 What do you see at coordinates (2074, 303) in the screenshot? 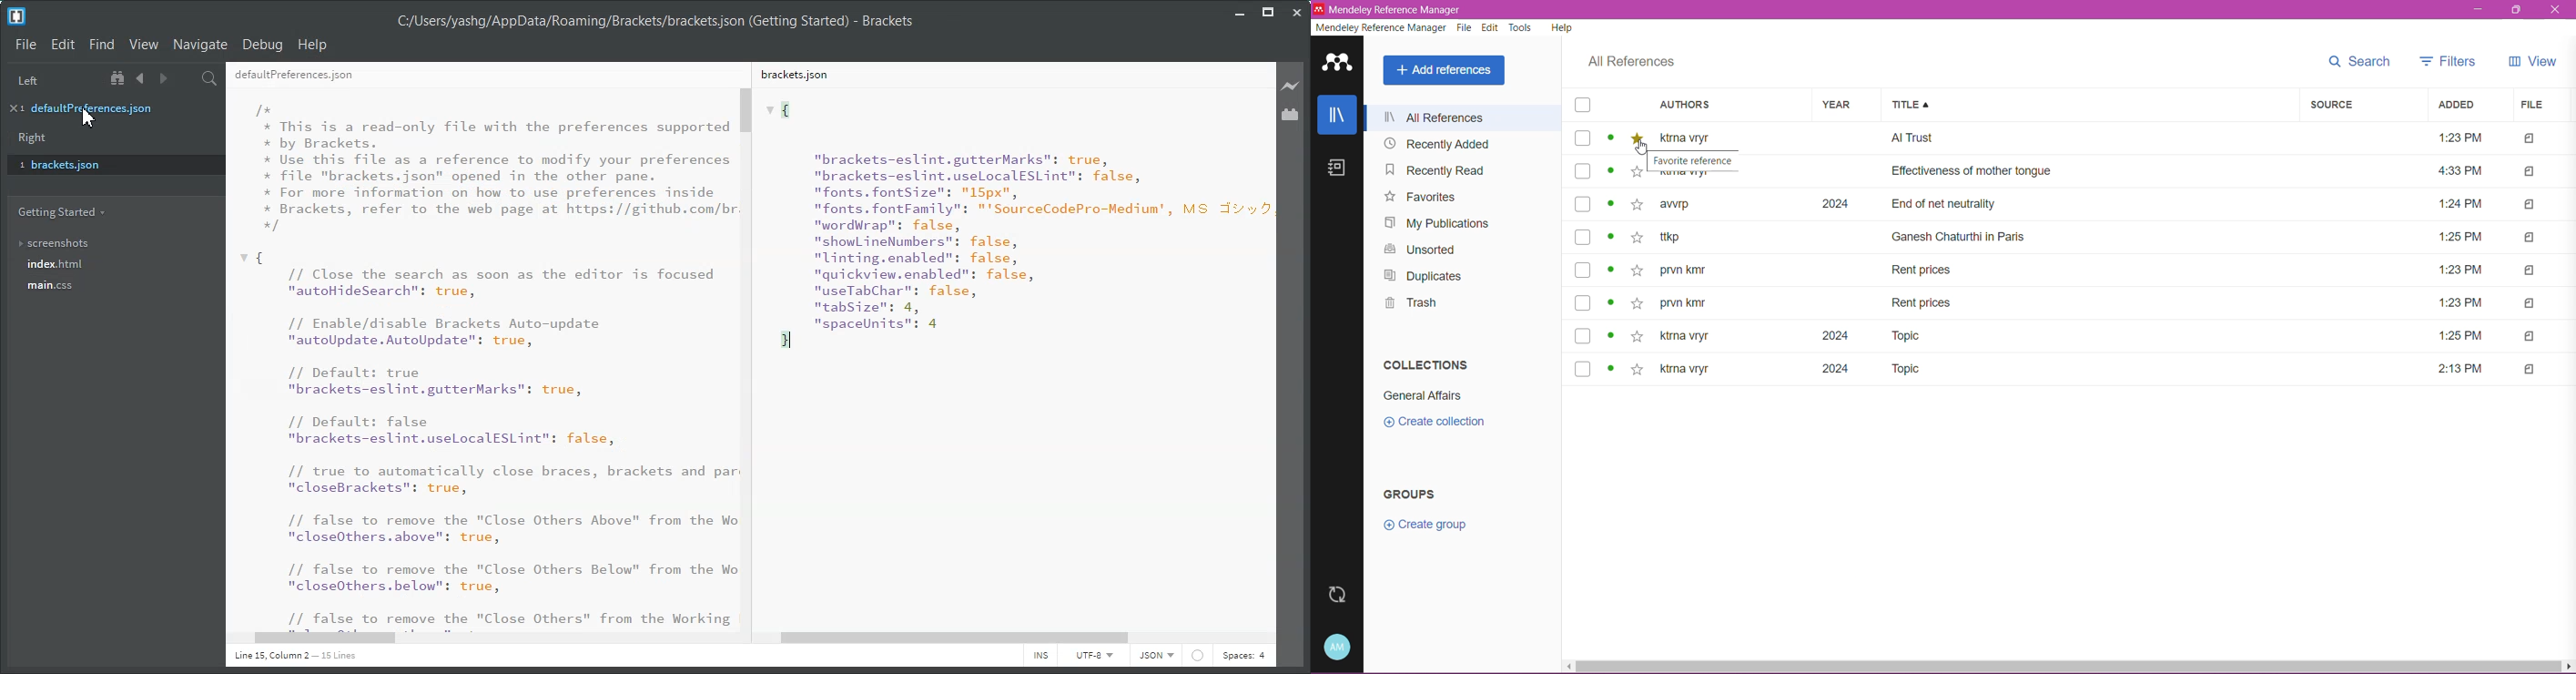
I see `prvn kmr Rent prices 1:23 PM` at bounding box center [2074, 303].